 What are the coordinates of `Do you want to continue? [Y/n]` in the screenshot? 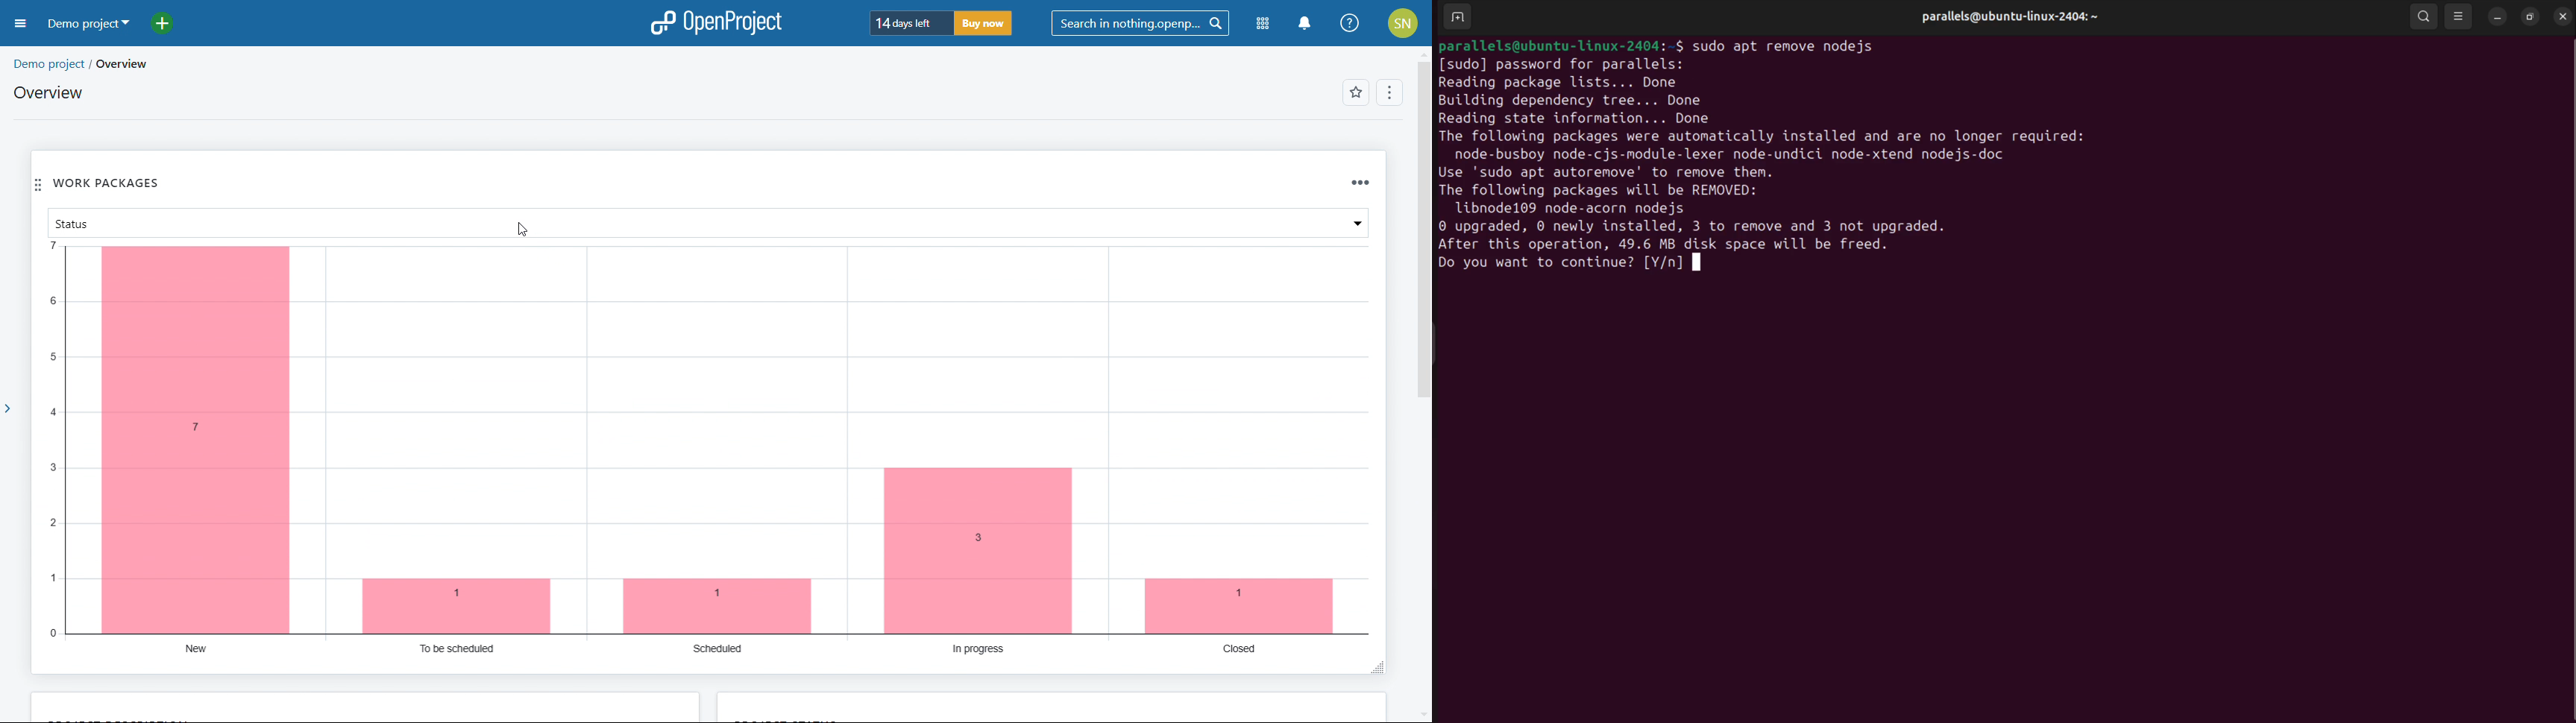 It's located at (1568, 263).